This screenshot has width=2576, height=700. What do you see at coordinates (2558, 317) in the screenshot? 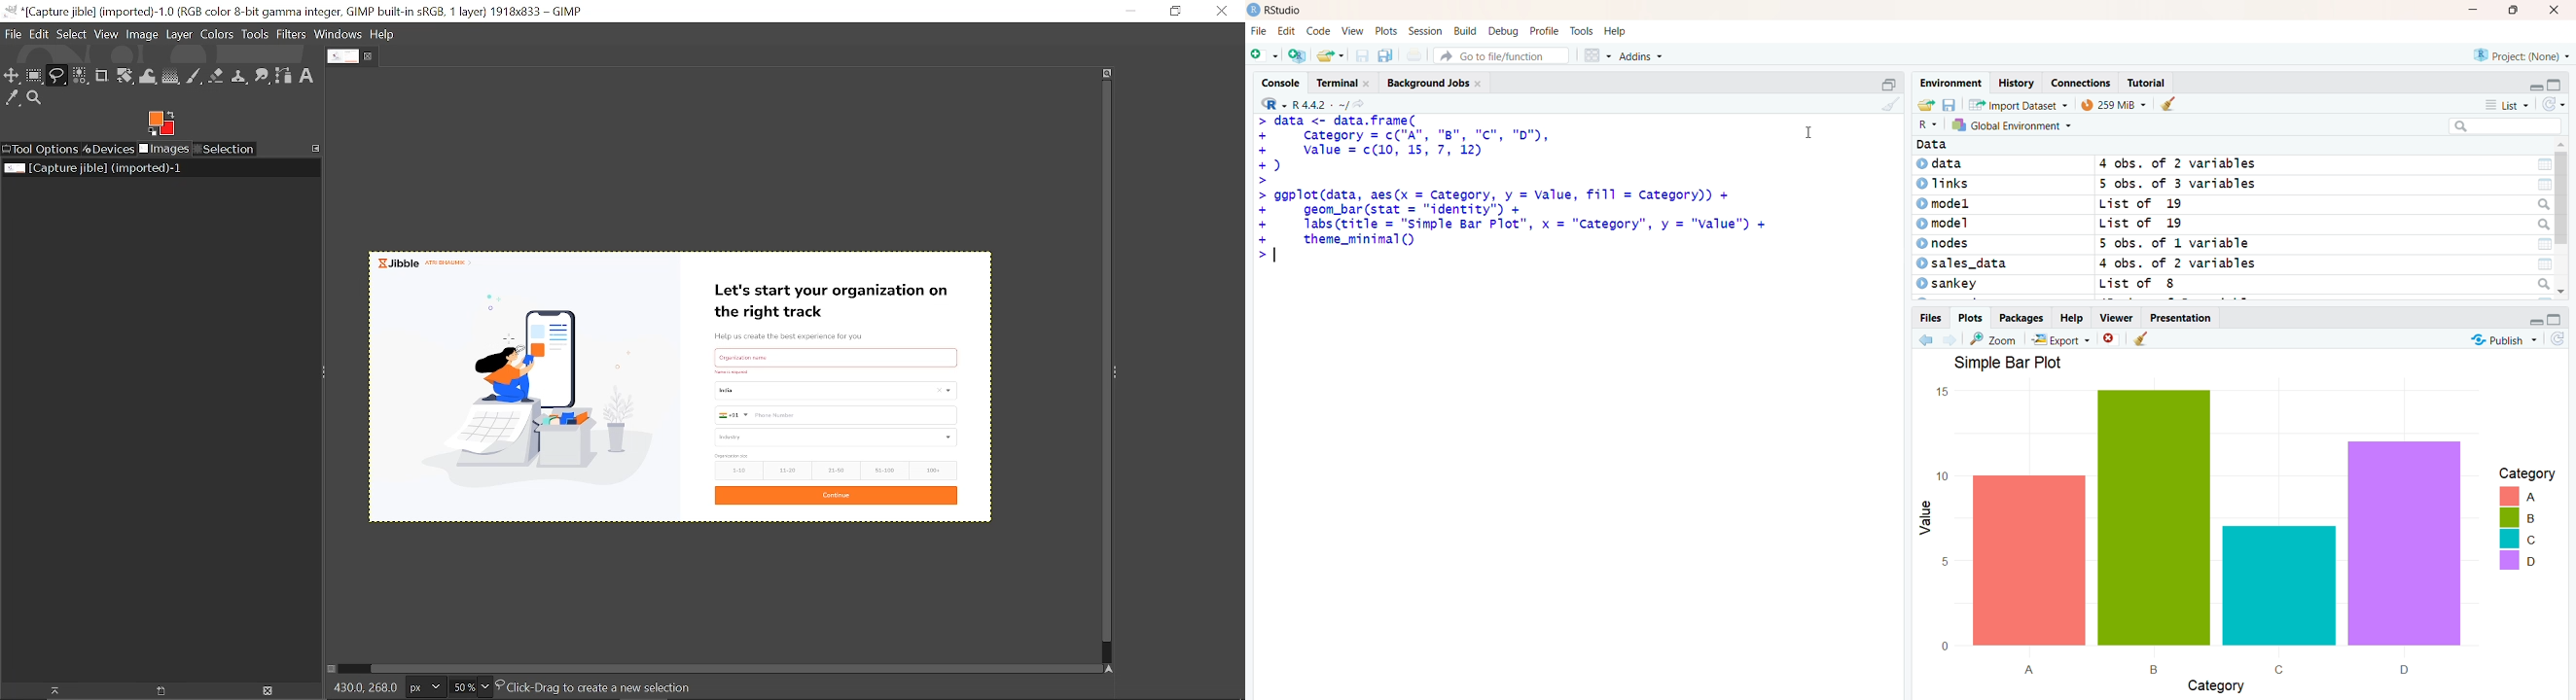
I see `maximize` at bounding box center [2558, 317].